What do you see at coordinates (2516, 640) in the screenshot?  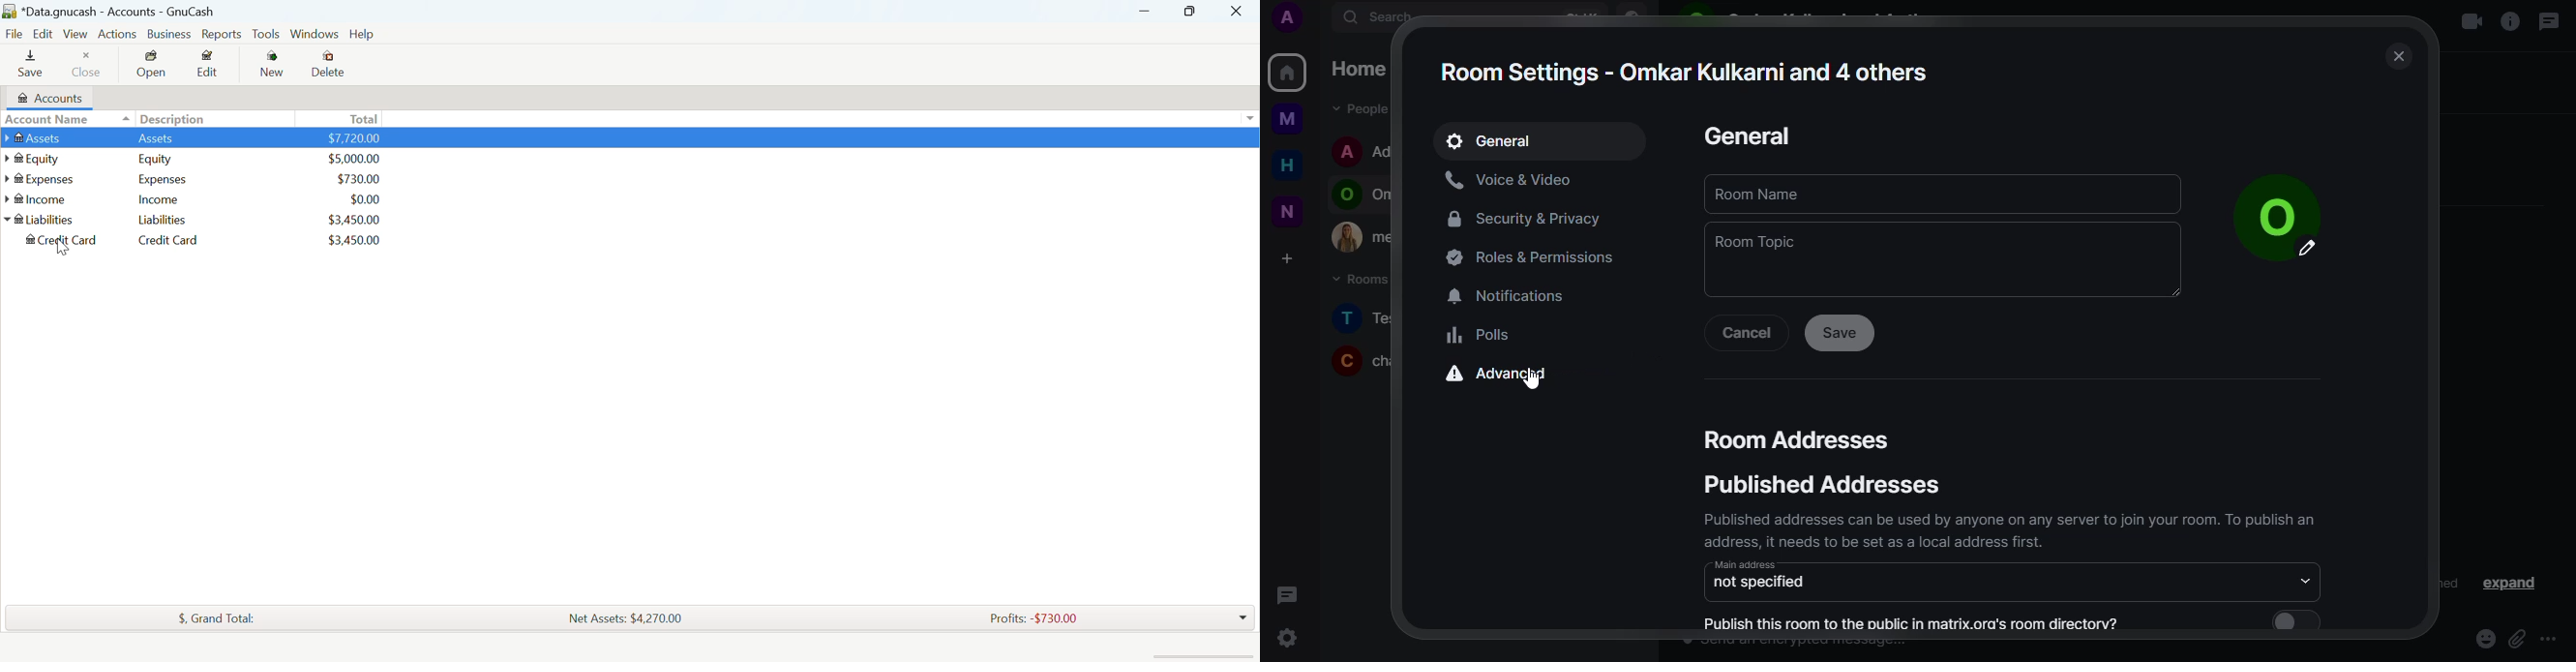 I see `attach` at bounding box center [2516, 640].